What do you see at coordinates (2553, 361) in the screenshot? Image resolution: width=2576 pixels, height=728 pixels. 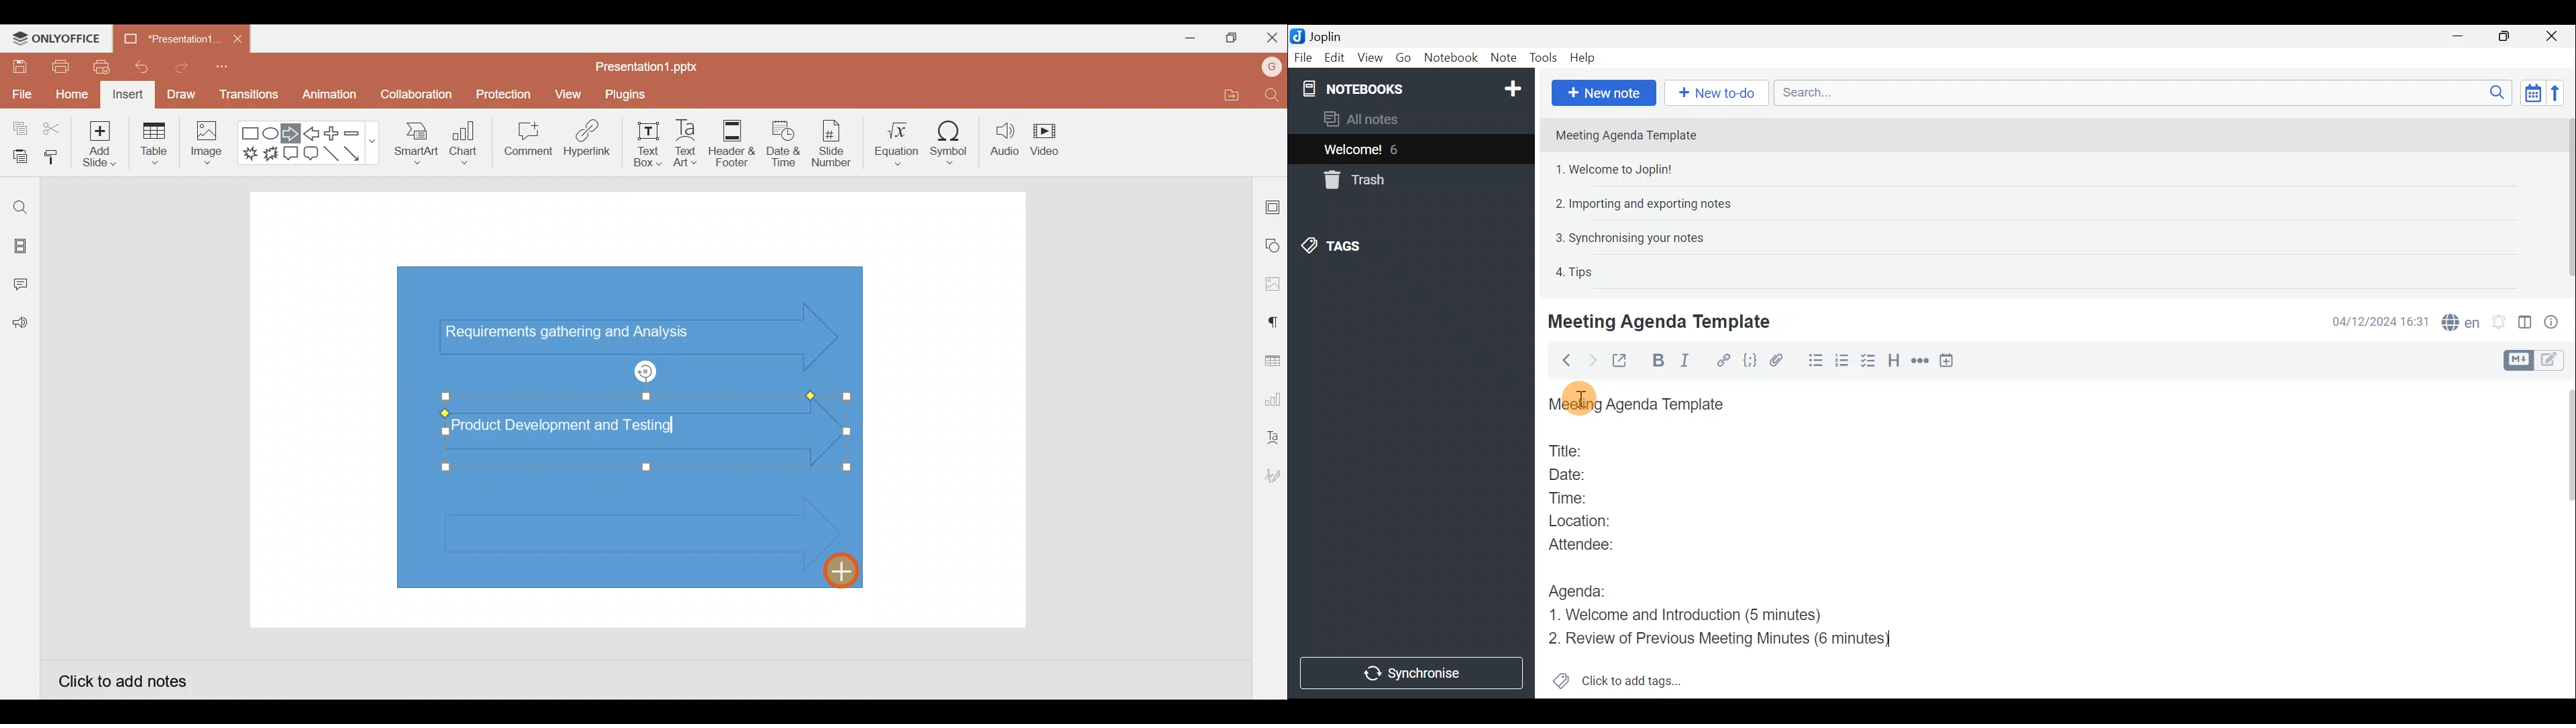 I see `Toggle editors` at bounding box center [2553, 361].